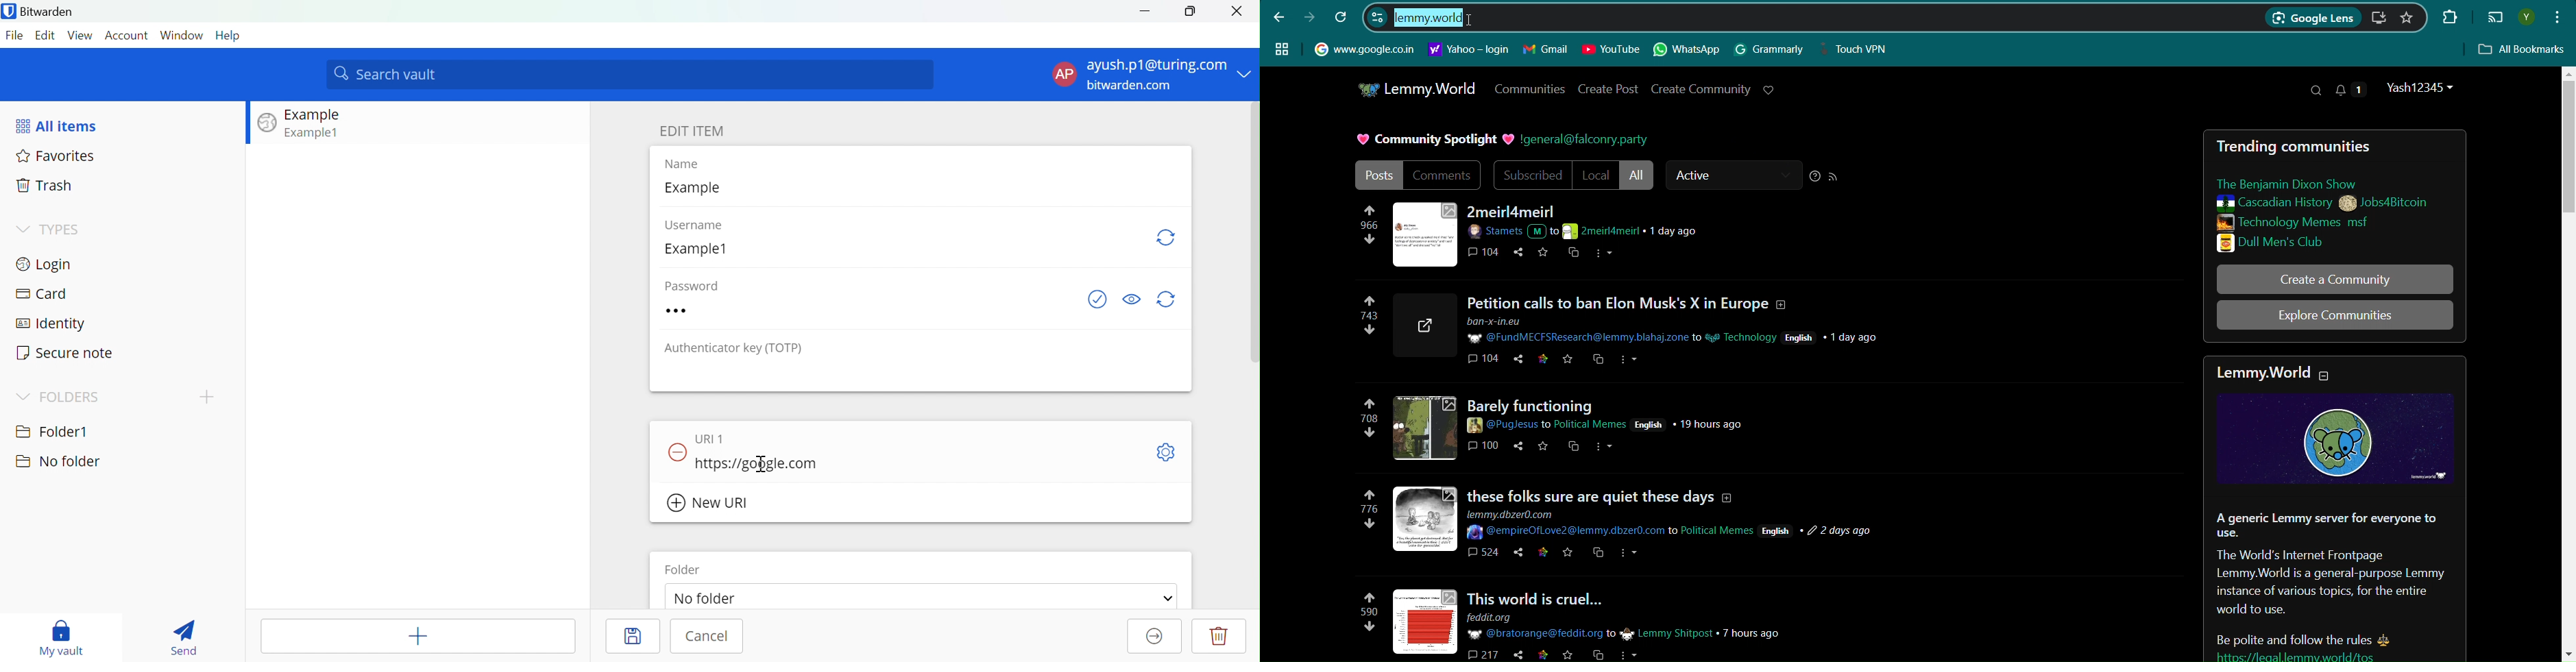  Describe the element at coordinates (704, 310) in the screenshot. I see `Password` at that location.